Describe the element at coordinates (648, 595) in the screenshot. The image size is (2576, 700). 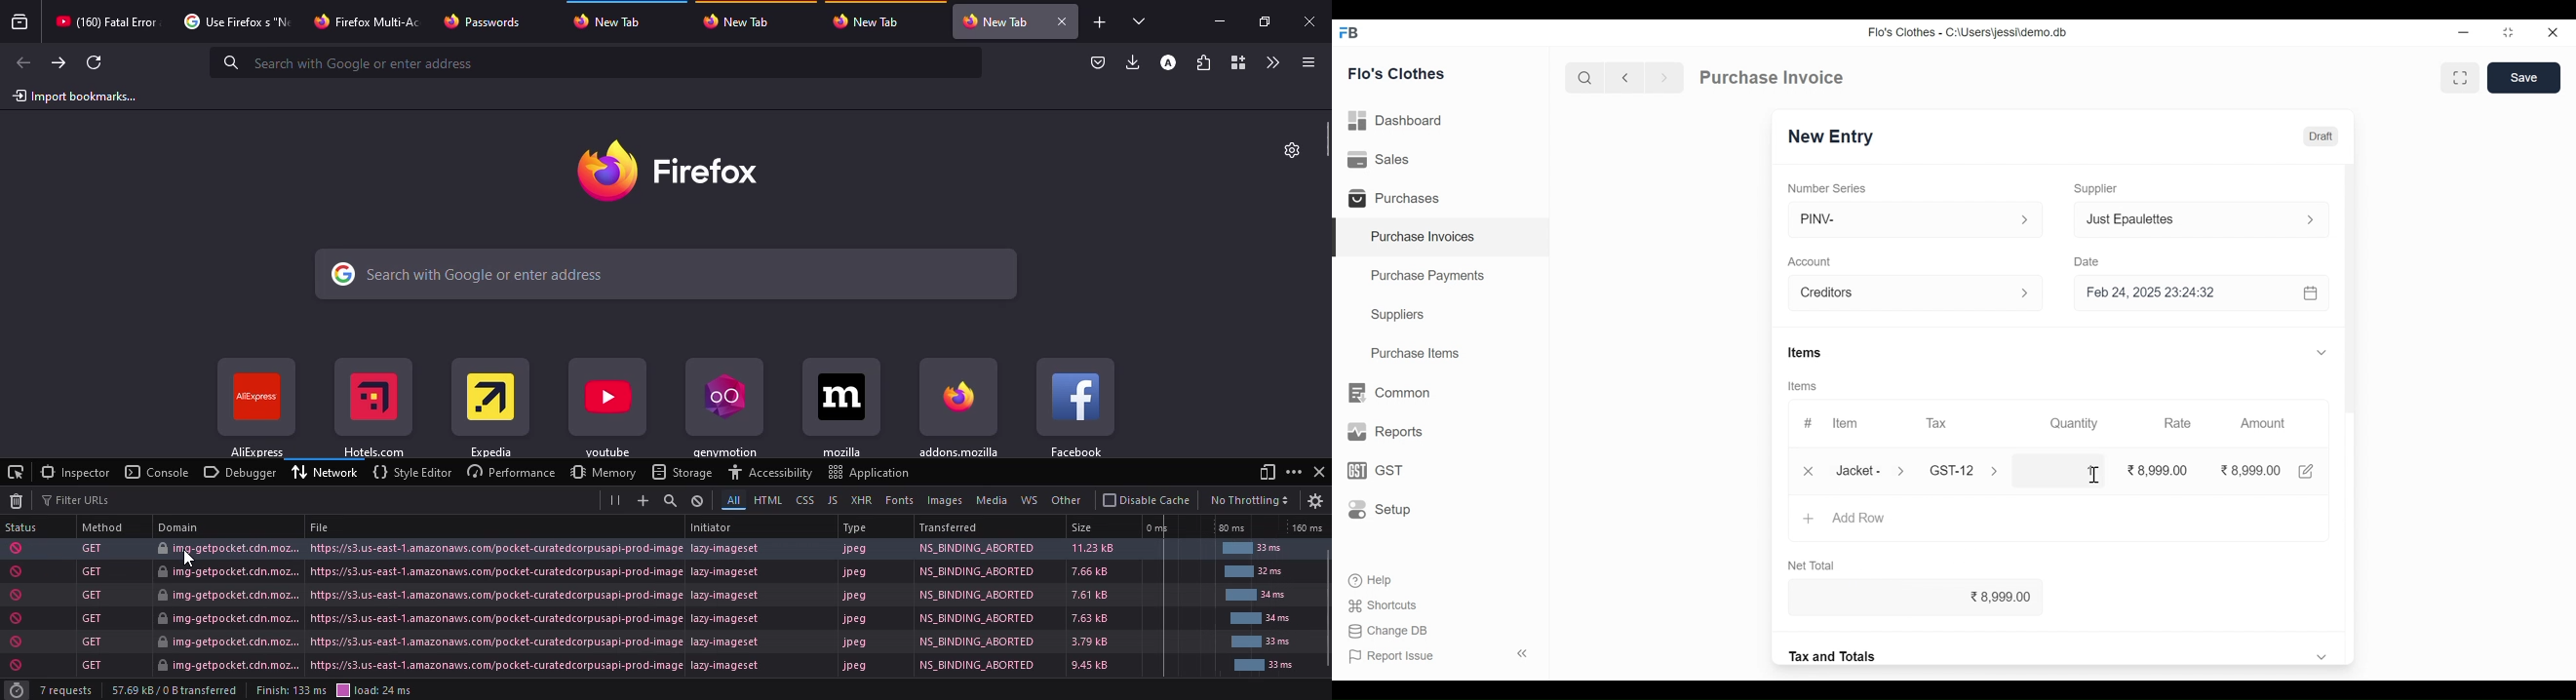
I see `status` at that location.